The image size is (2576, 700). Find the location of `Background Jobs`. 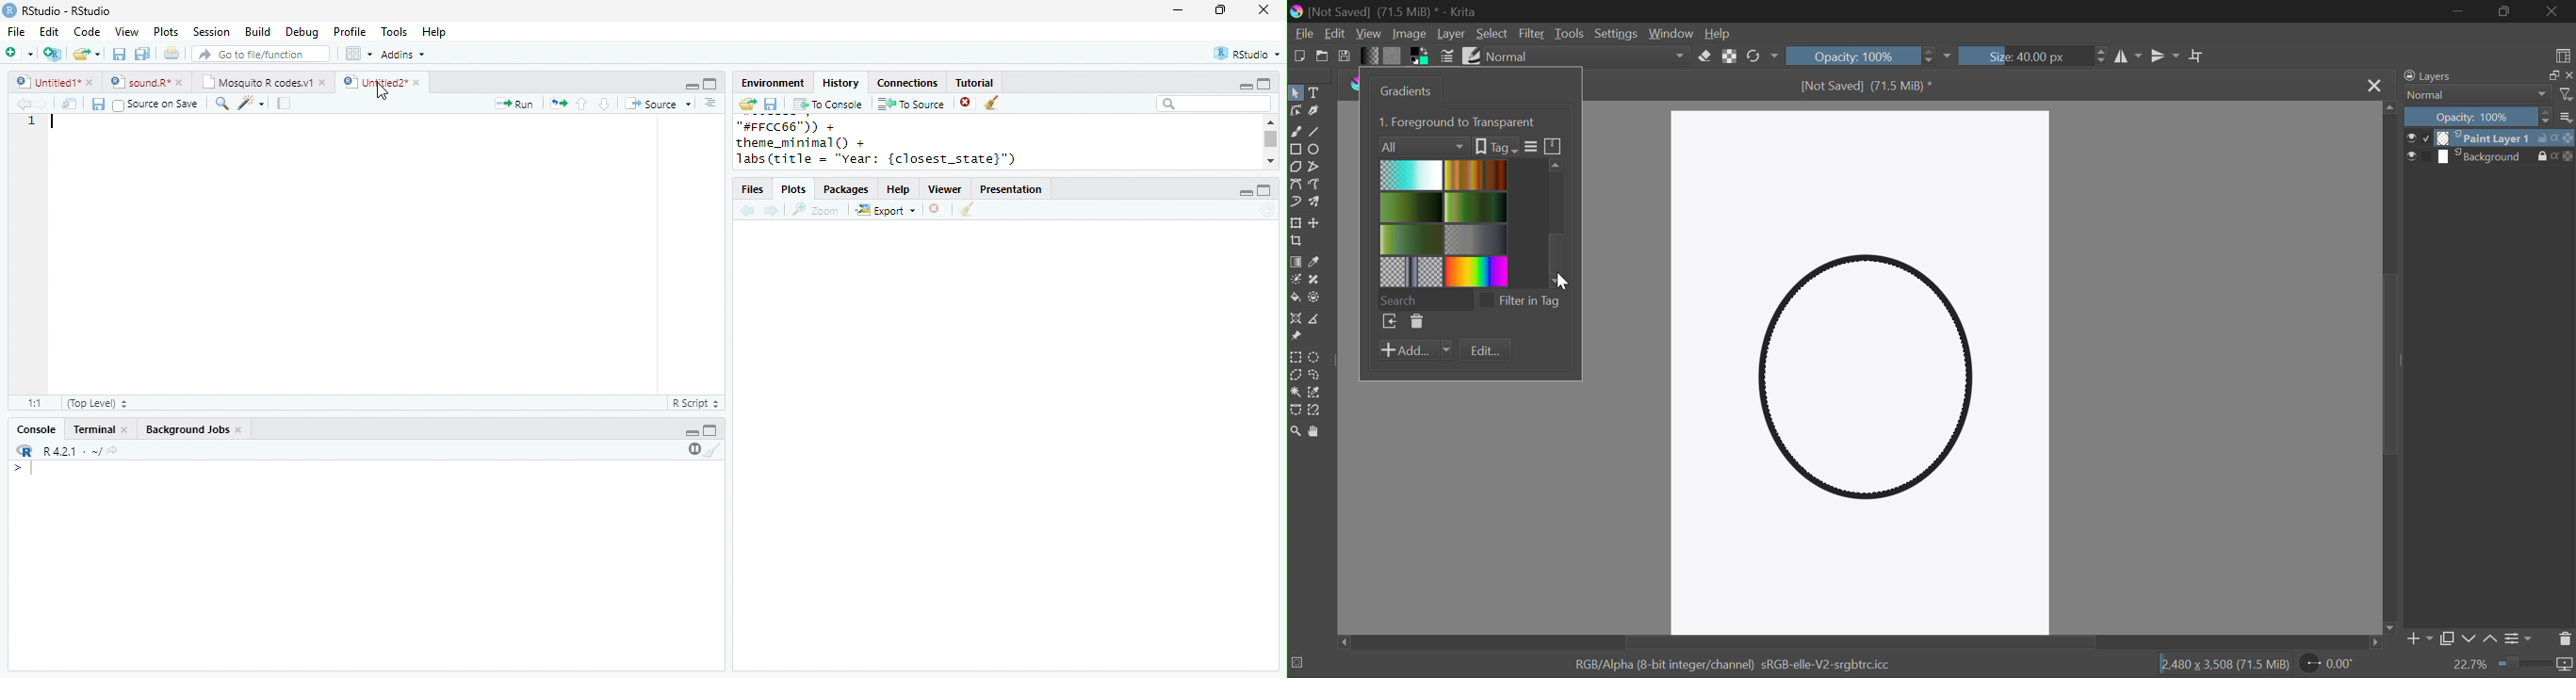

Background Jobs is located at coordinates (187, 429).